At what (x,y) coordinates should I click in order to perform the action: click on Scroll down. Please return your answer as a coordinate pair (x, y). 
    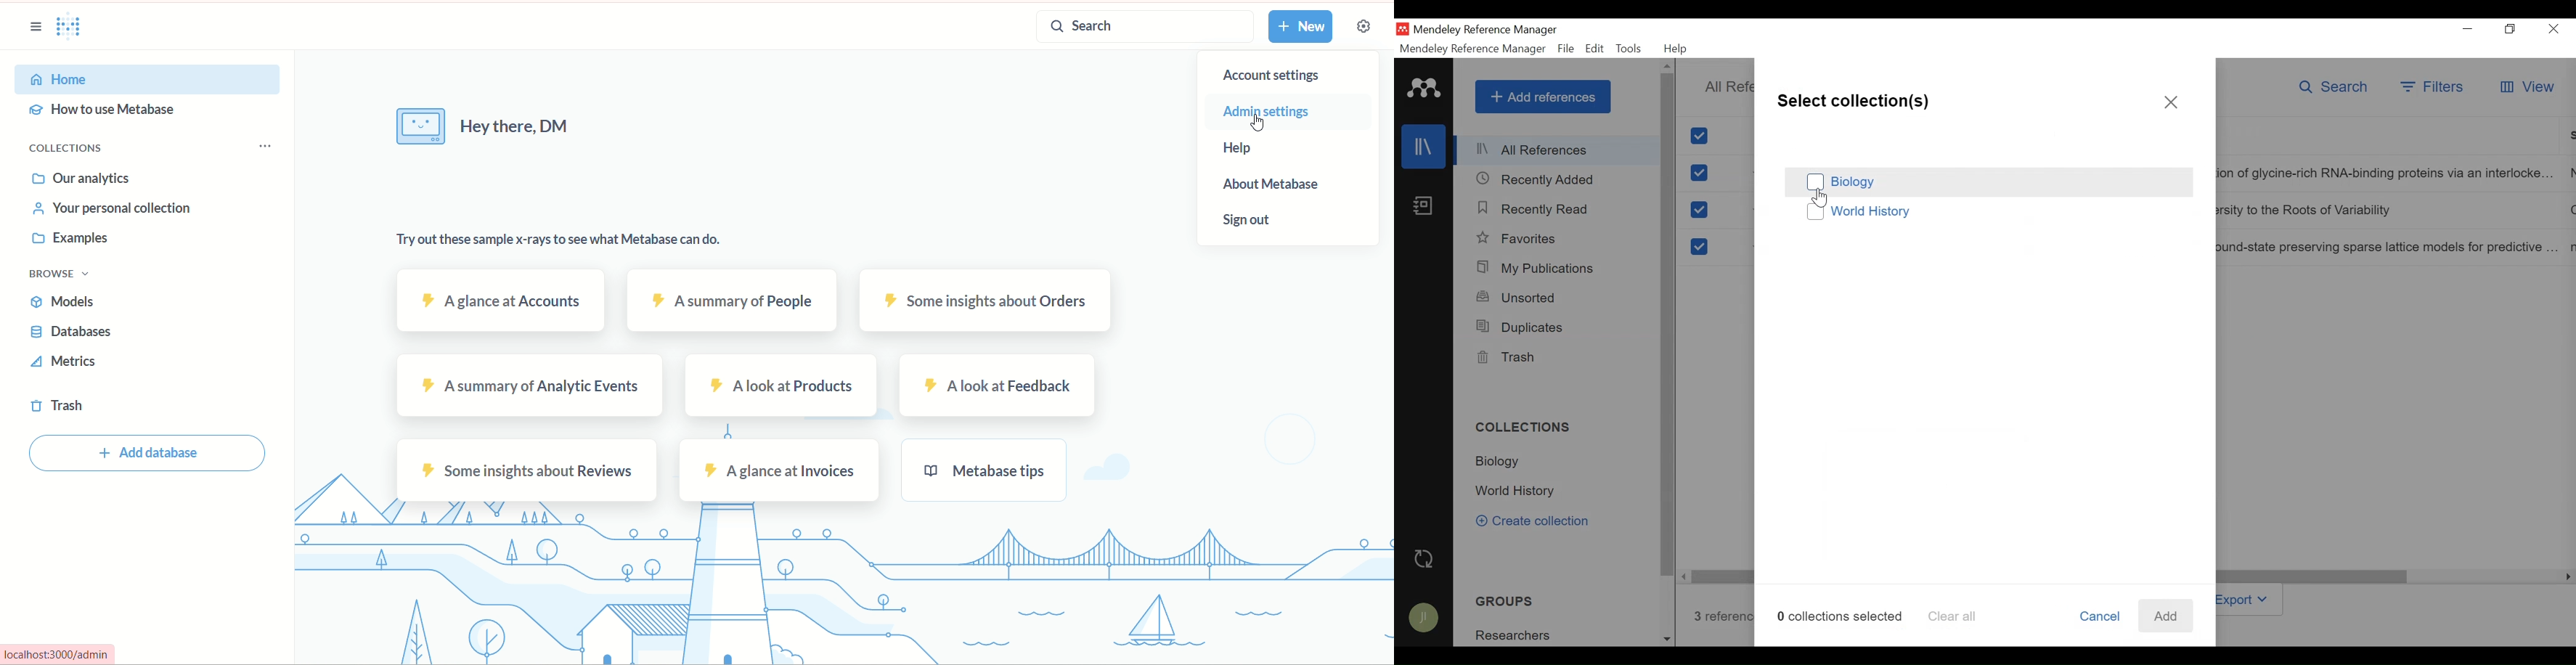
    Looking at the image, I should click on (1667, 637).